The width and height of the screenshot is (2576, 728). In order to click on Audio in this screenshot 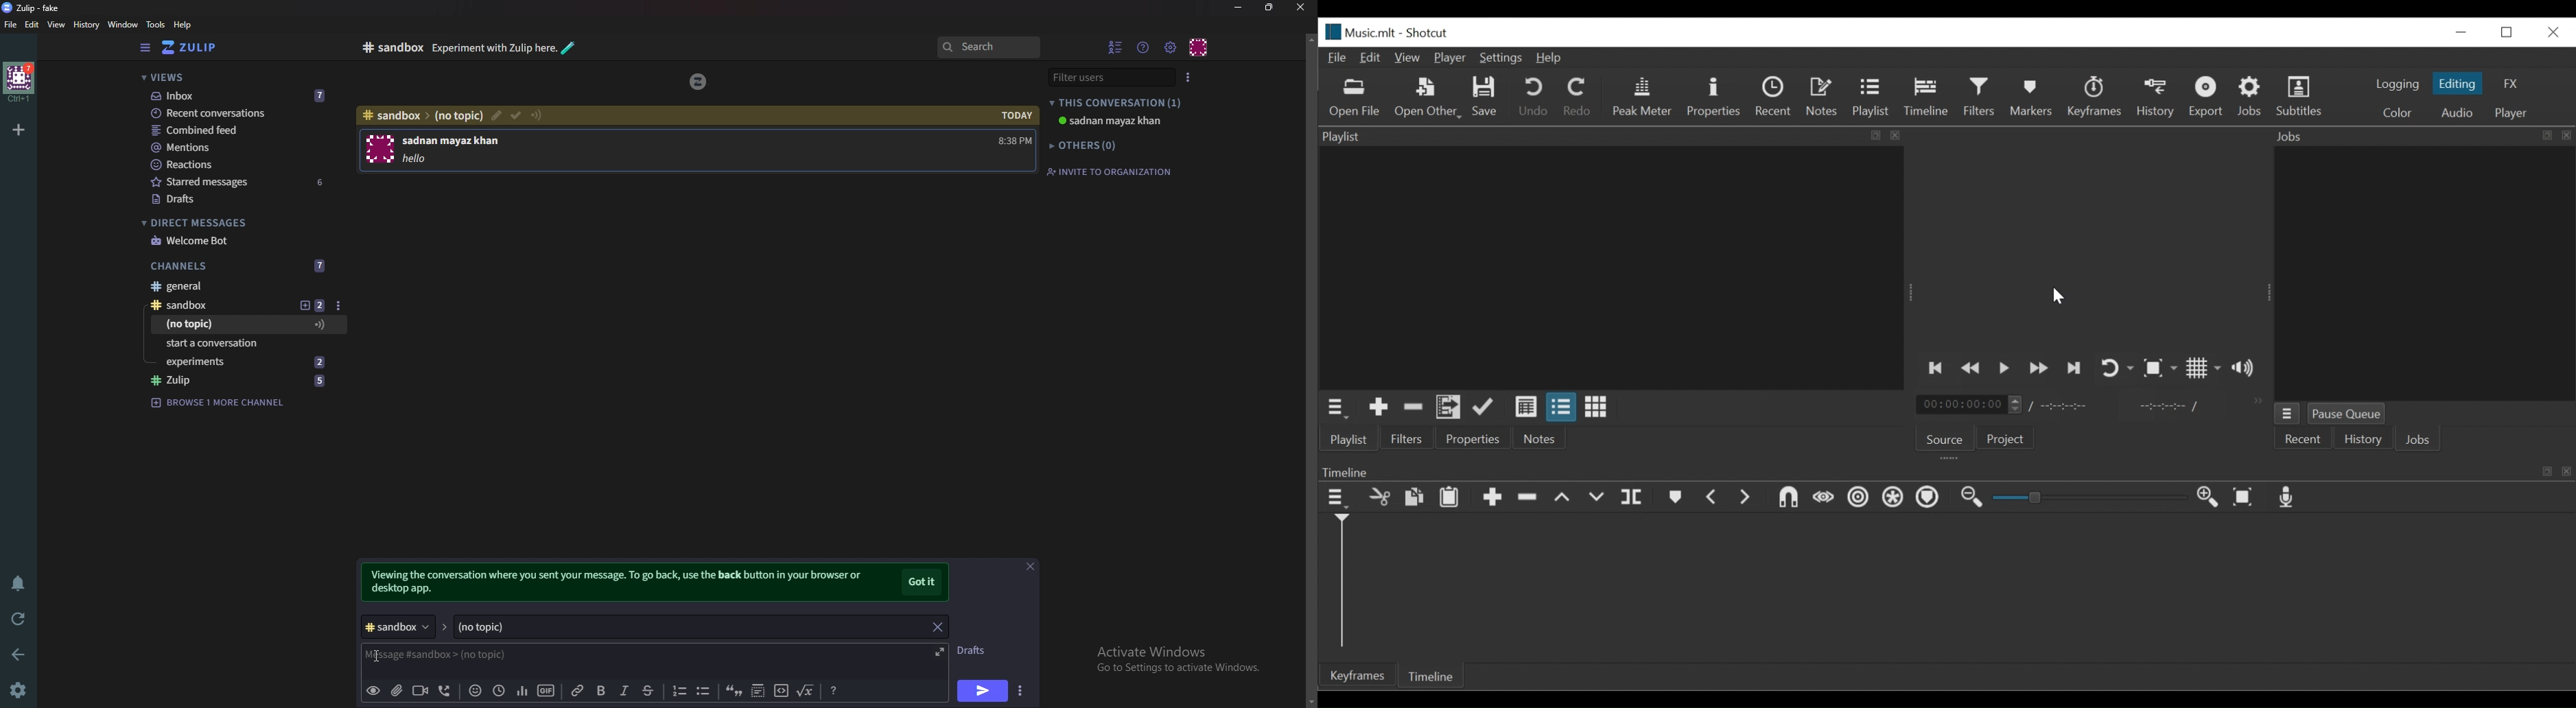, I will do `click(2458, 113)`.